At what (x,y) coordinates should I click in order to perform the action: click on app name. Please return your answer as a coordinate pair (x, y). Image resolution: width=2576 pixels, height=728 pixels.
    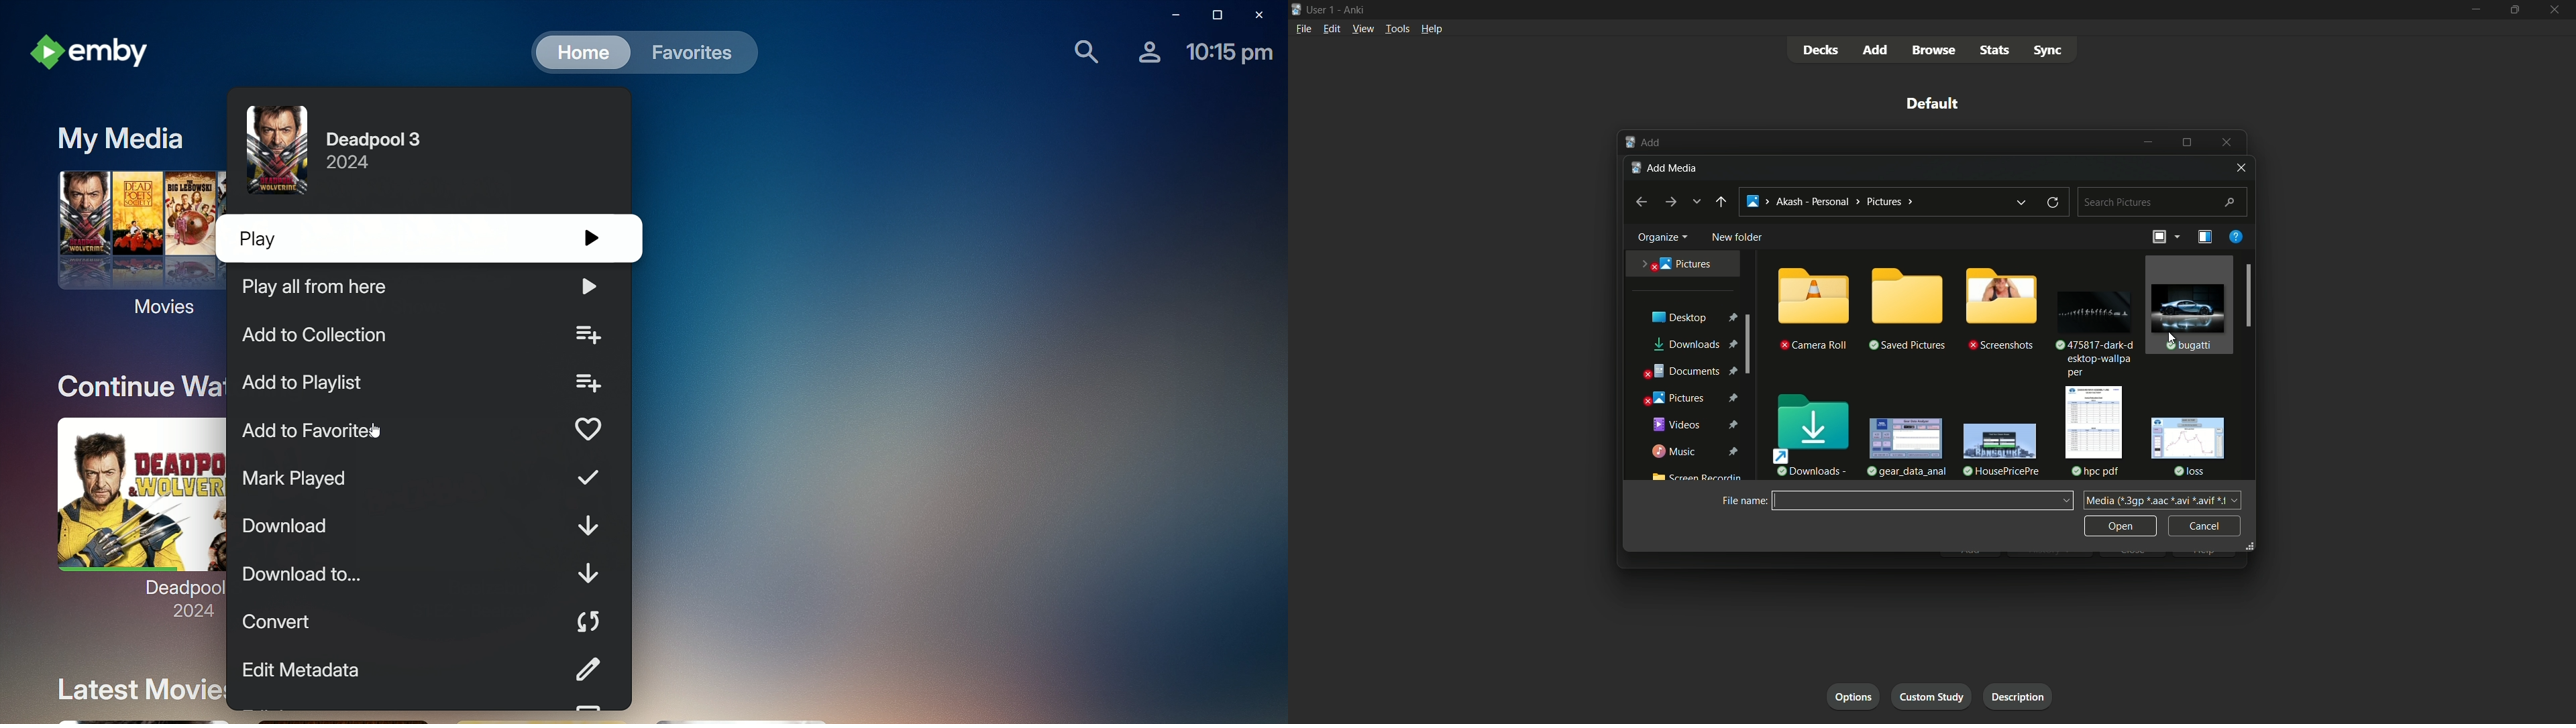
    Looking at the image, I should click on (1356, 8).